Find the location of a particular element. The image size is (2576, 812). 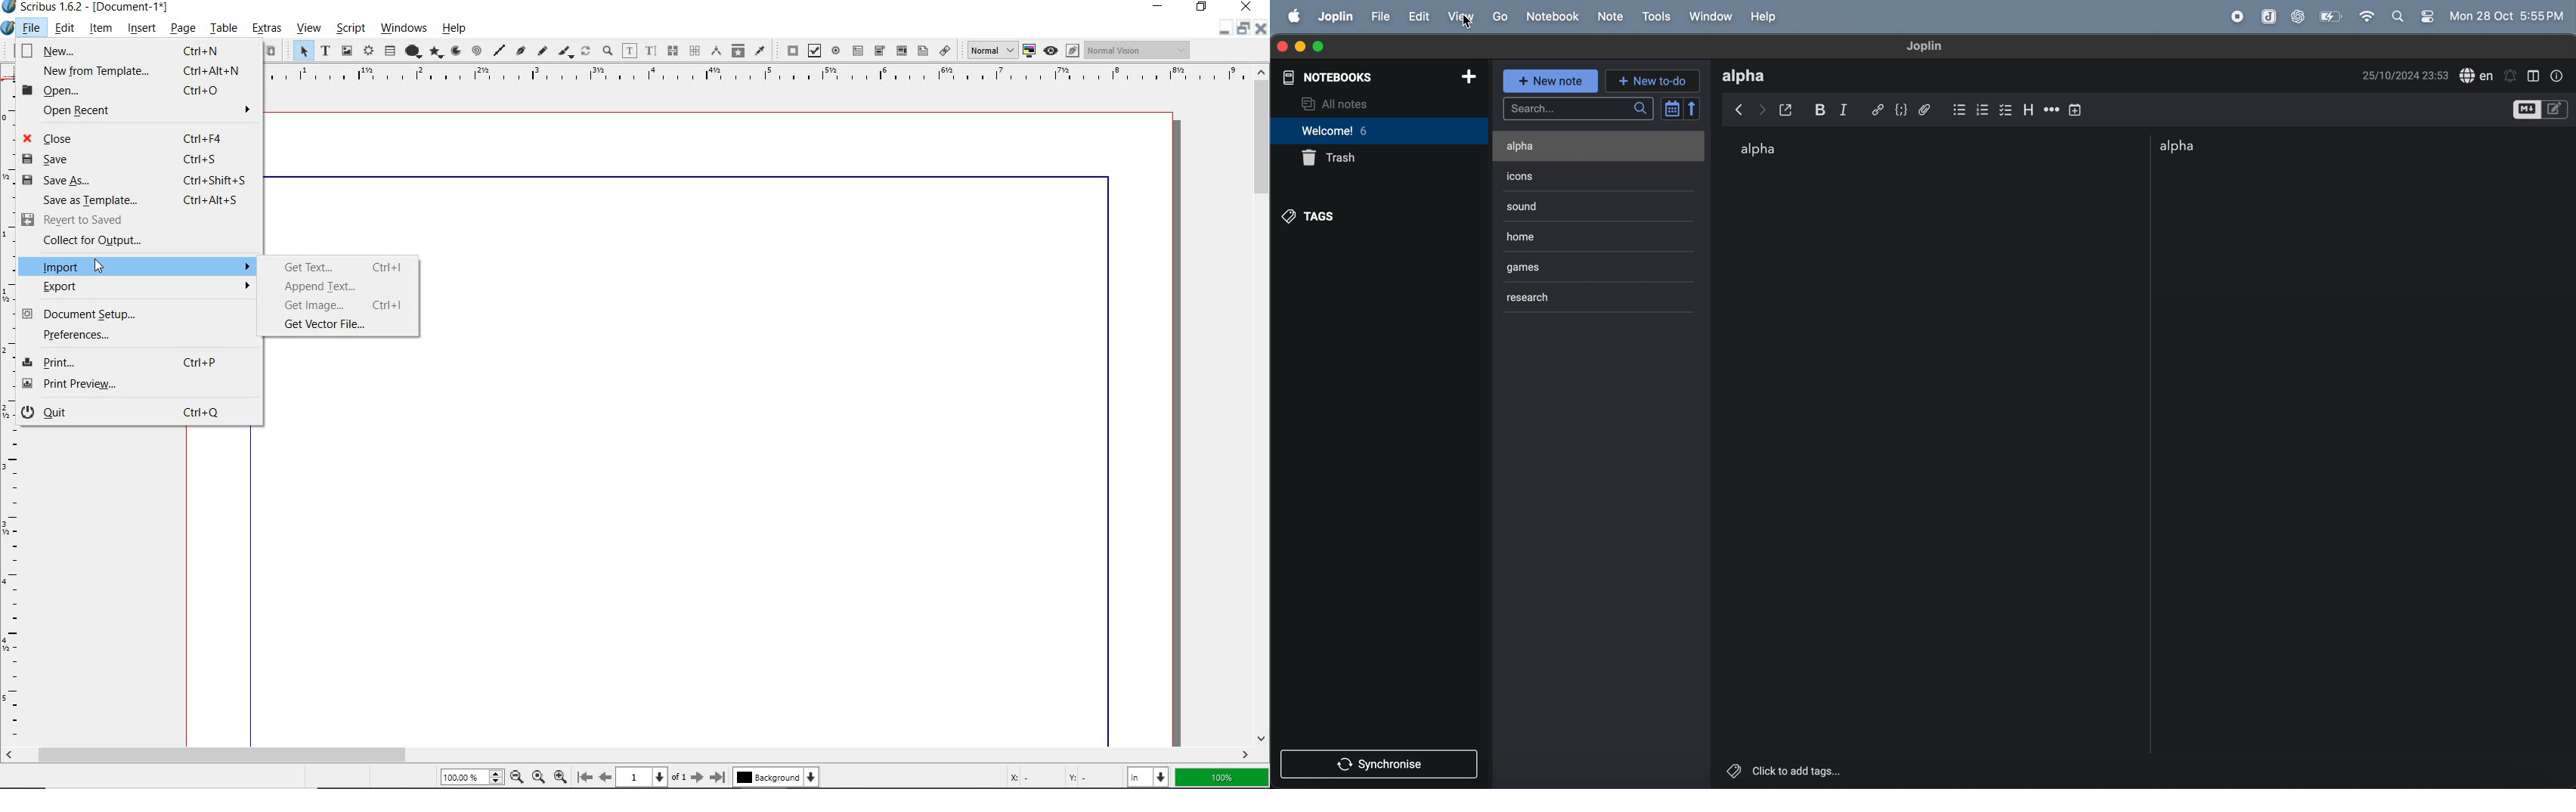

Close Ctrl+F4 is located at coordinates (130, 139).